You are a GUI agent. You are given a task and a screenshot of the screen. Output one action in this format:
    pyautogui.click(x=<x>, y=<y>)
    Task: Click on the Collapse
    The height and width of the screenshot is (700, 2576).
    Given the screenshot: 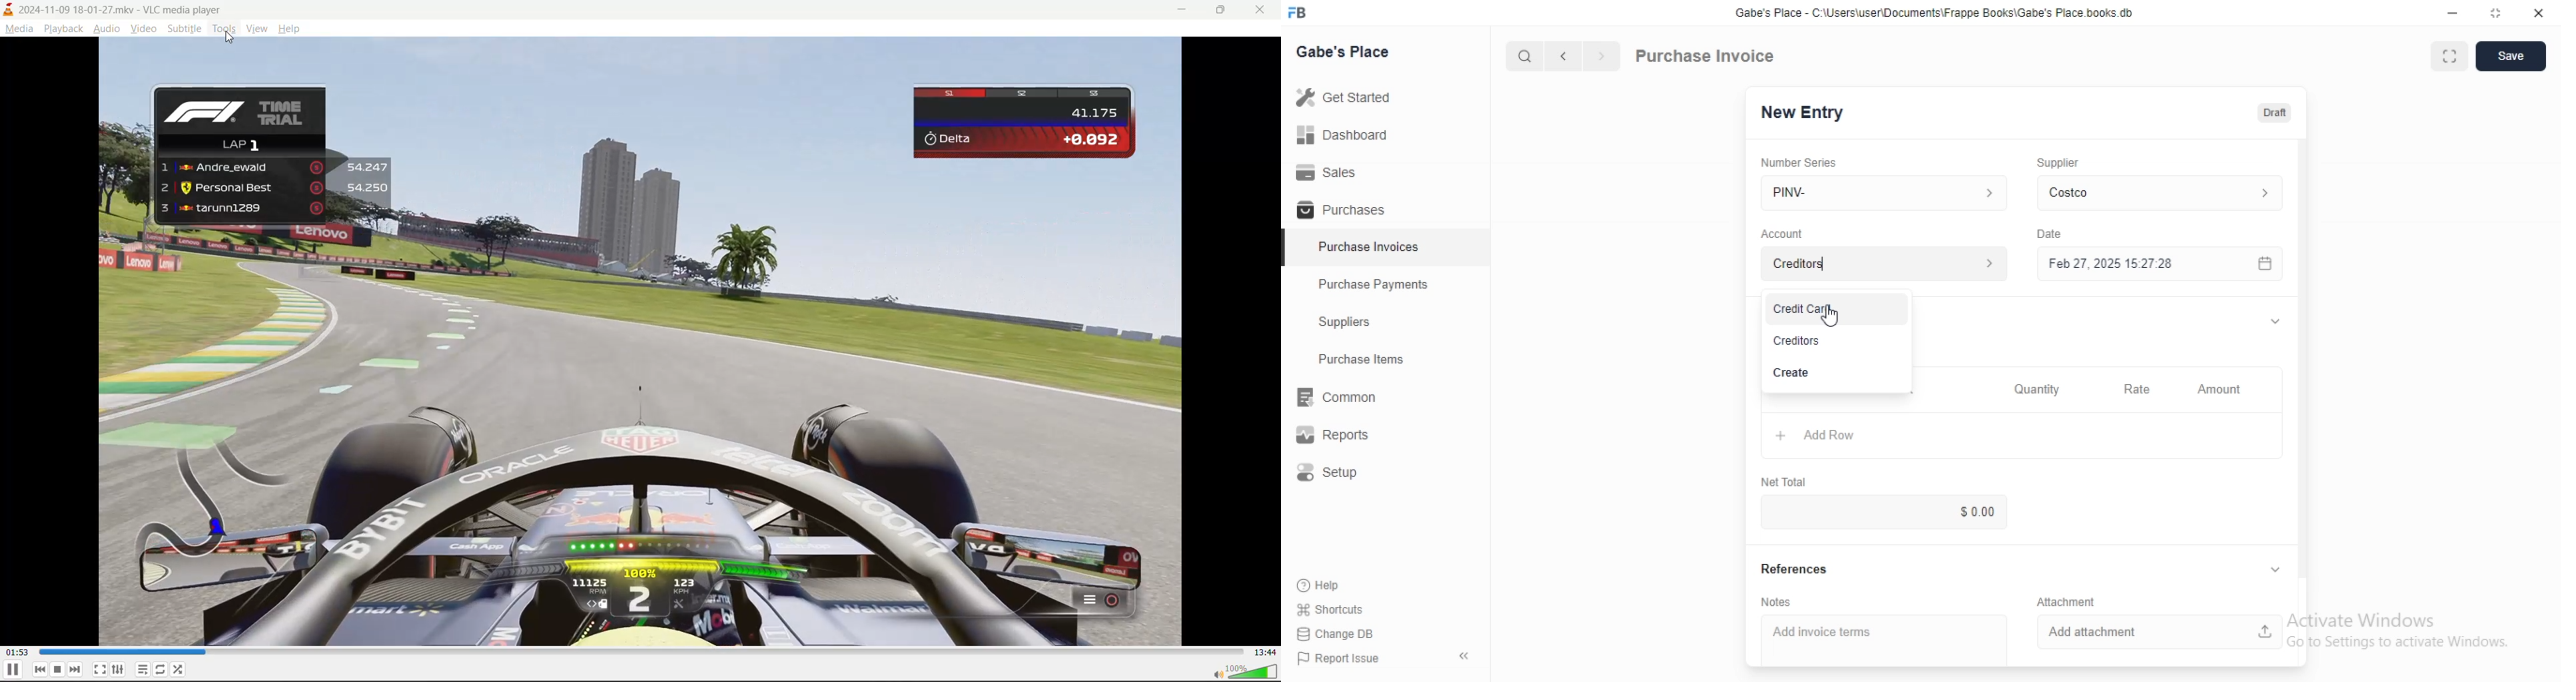 What is the action you would take?
    pyautogui.click(x=2275, y=321)
    